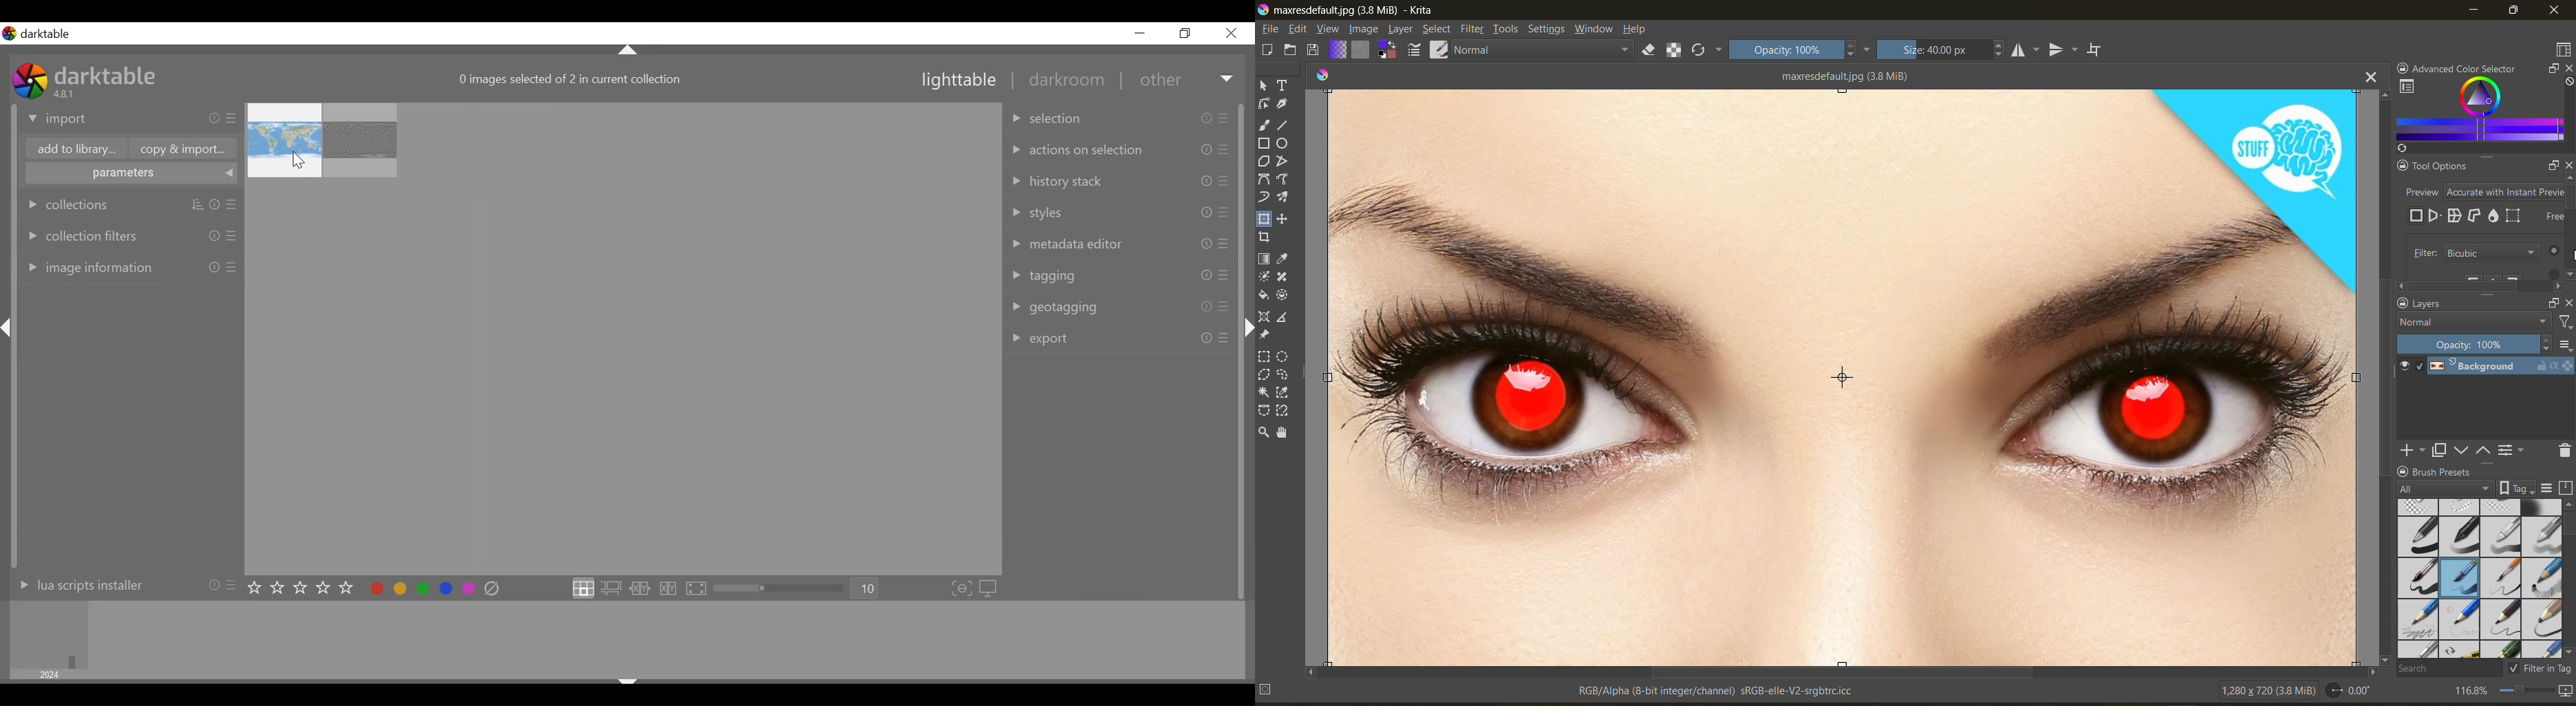  Describe the element at coordinates (697, 589) in the screenshot. I see `click to enter full preview layout` at that location.